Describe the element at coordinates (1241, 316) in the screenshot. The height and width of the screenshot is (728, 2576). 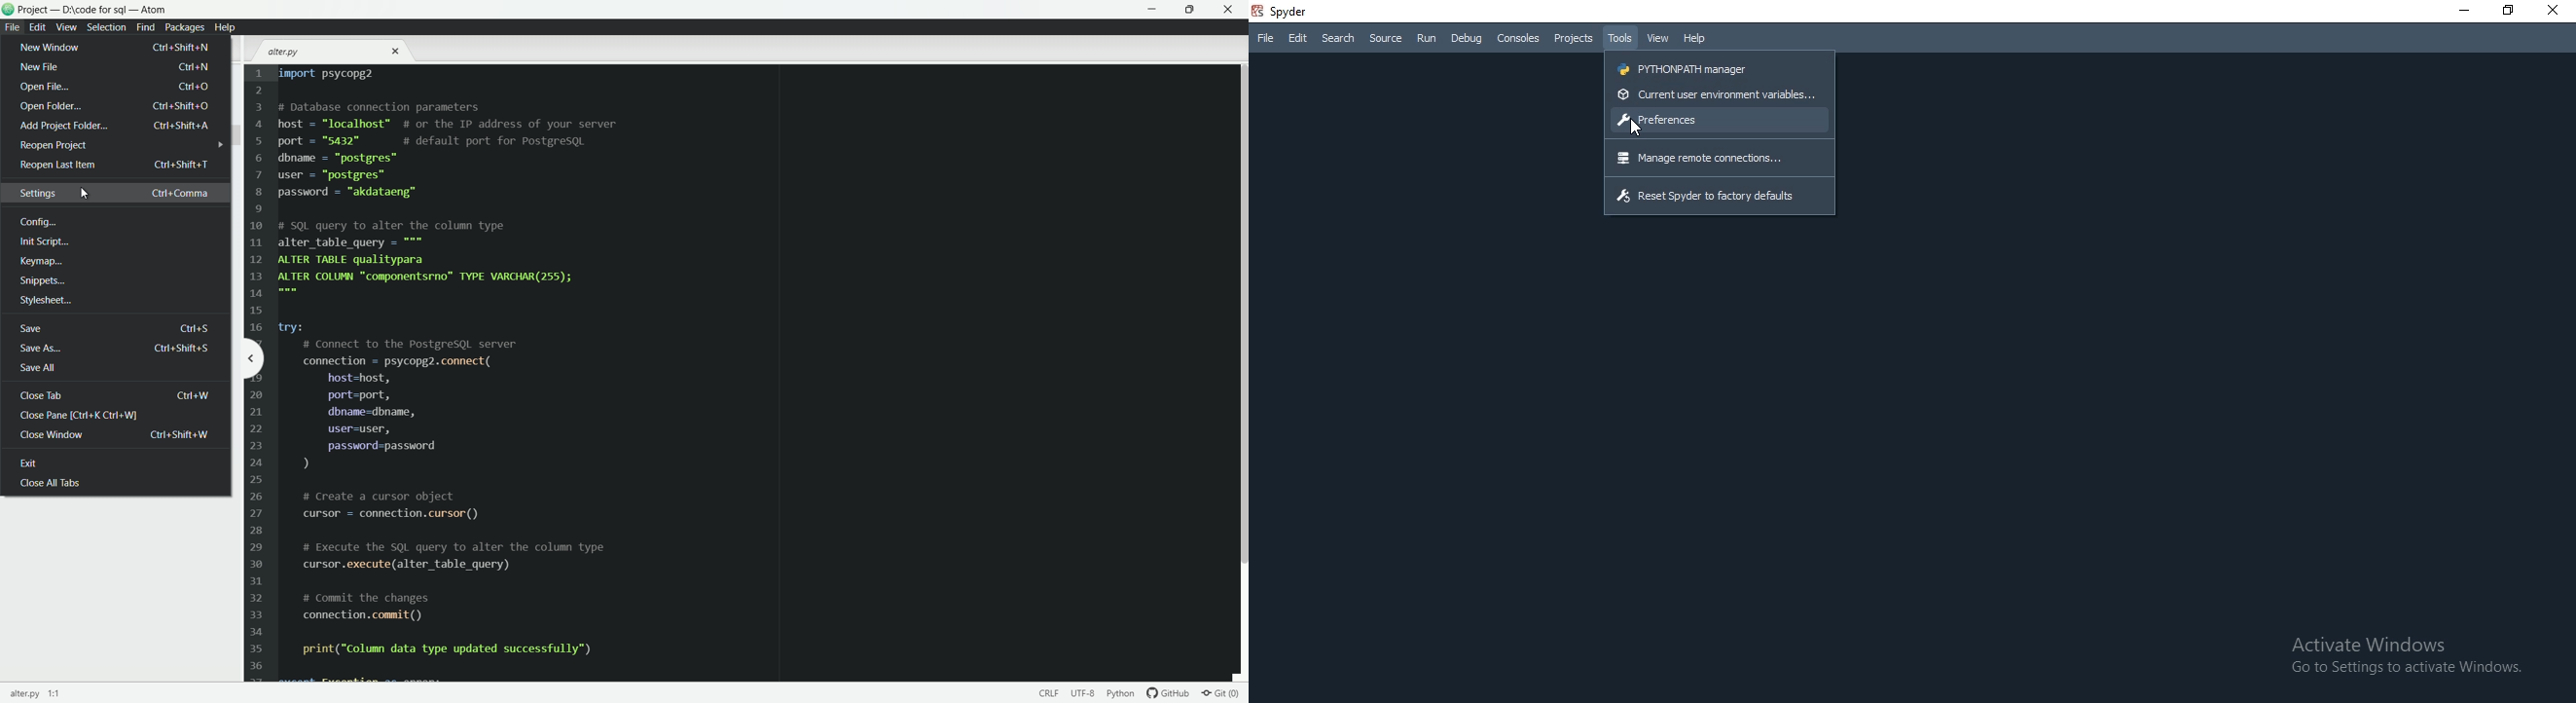
I see `scroll bar` at that location.